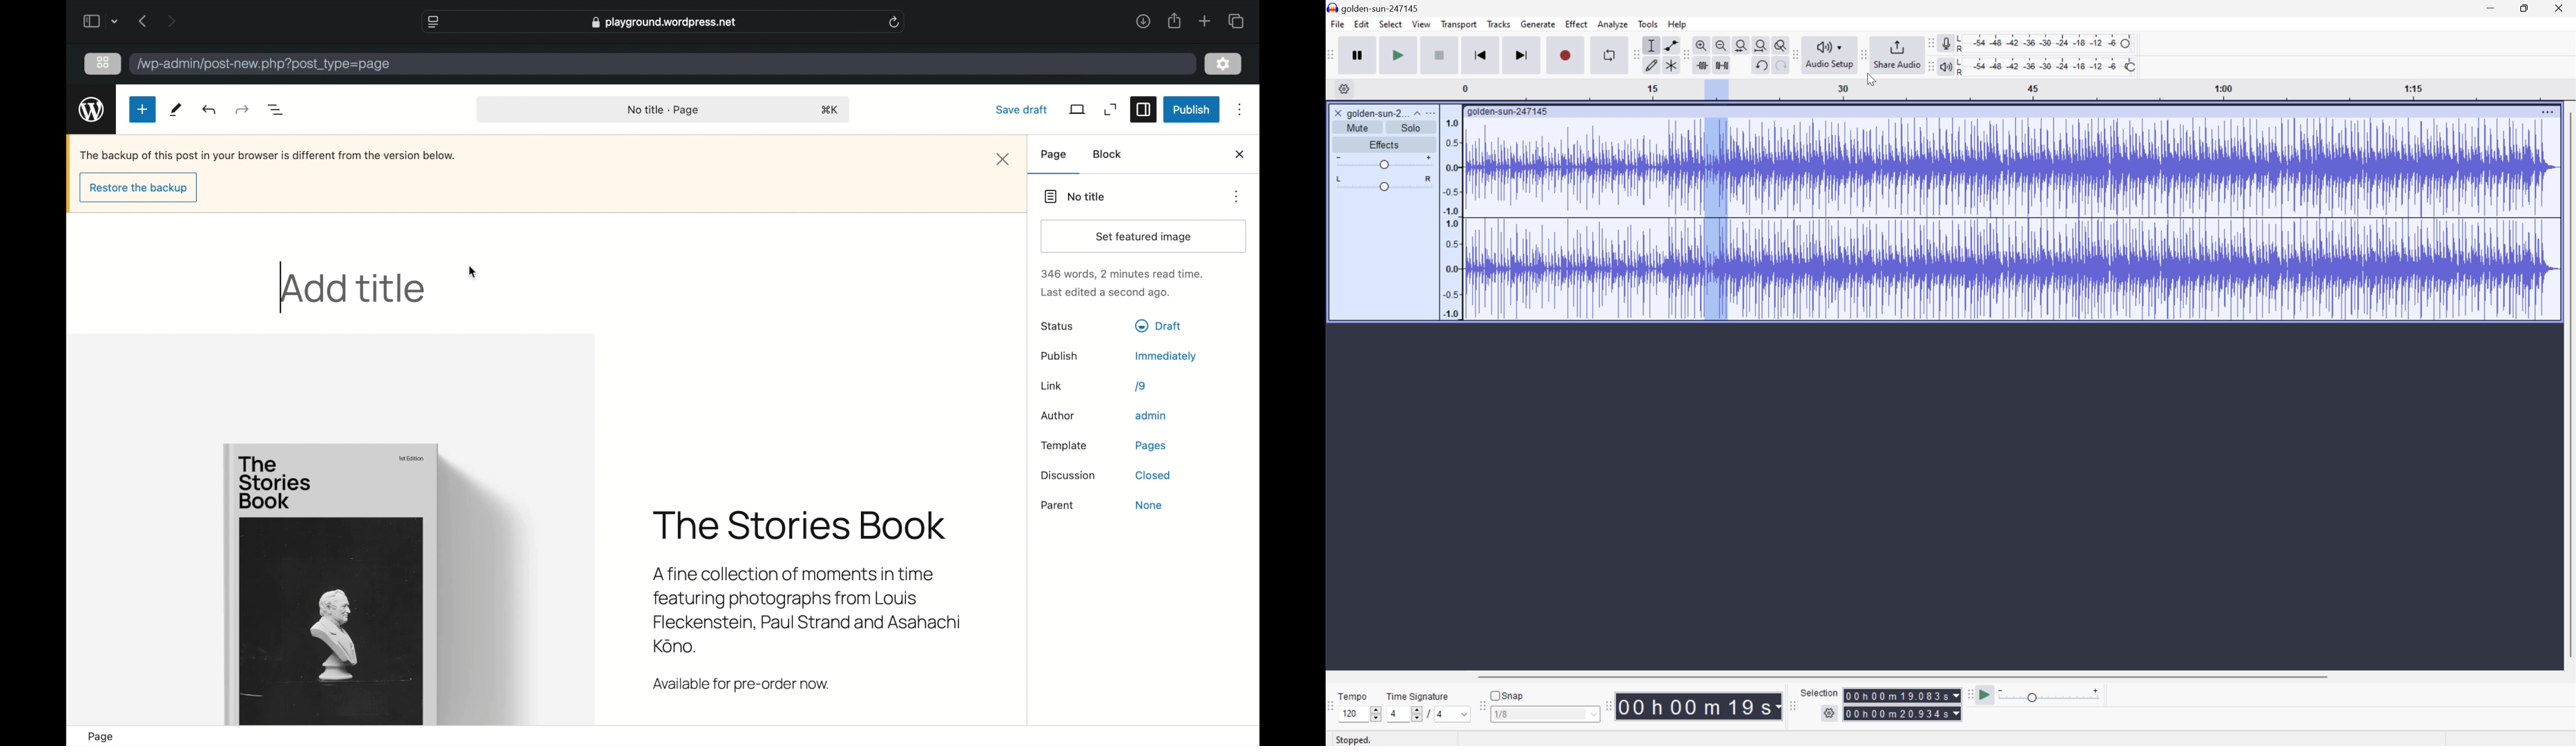  What do you see at coordinates (665, 22) in the screenshot?
I see `playground.wordpress.net` at bounding box center [665, 22].